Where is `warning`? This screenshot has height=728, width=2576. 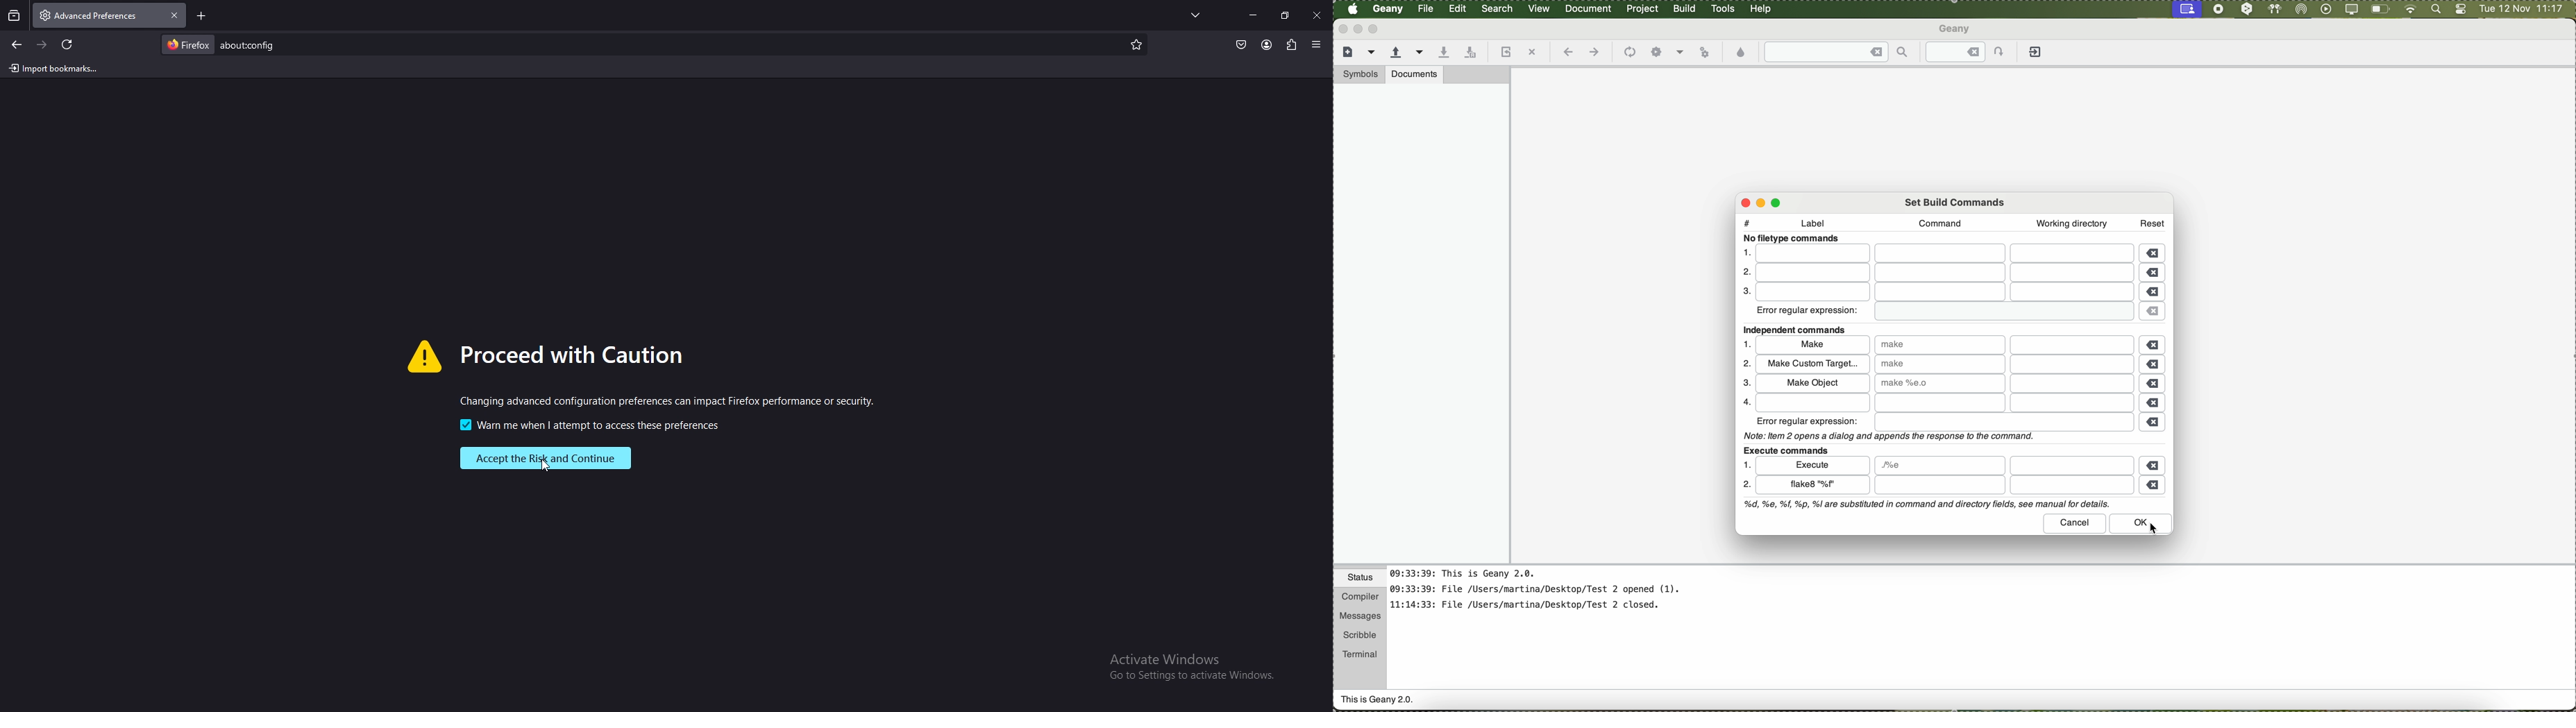 warning is located at coordinates (547, 359).